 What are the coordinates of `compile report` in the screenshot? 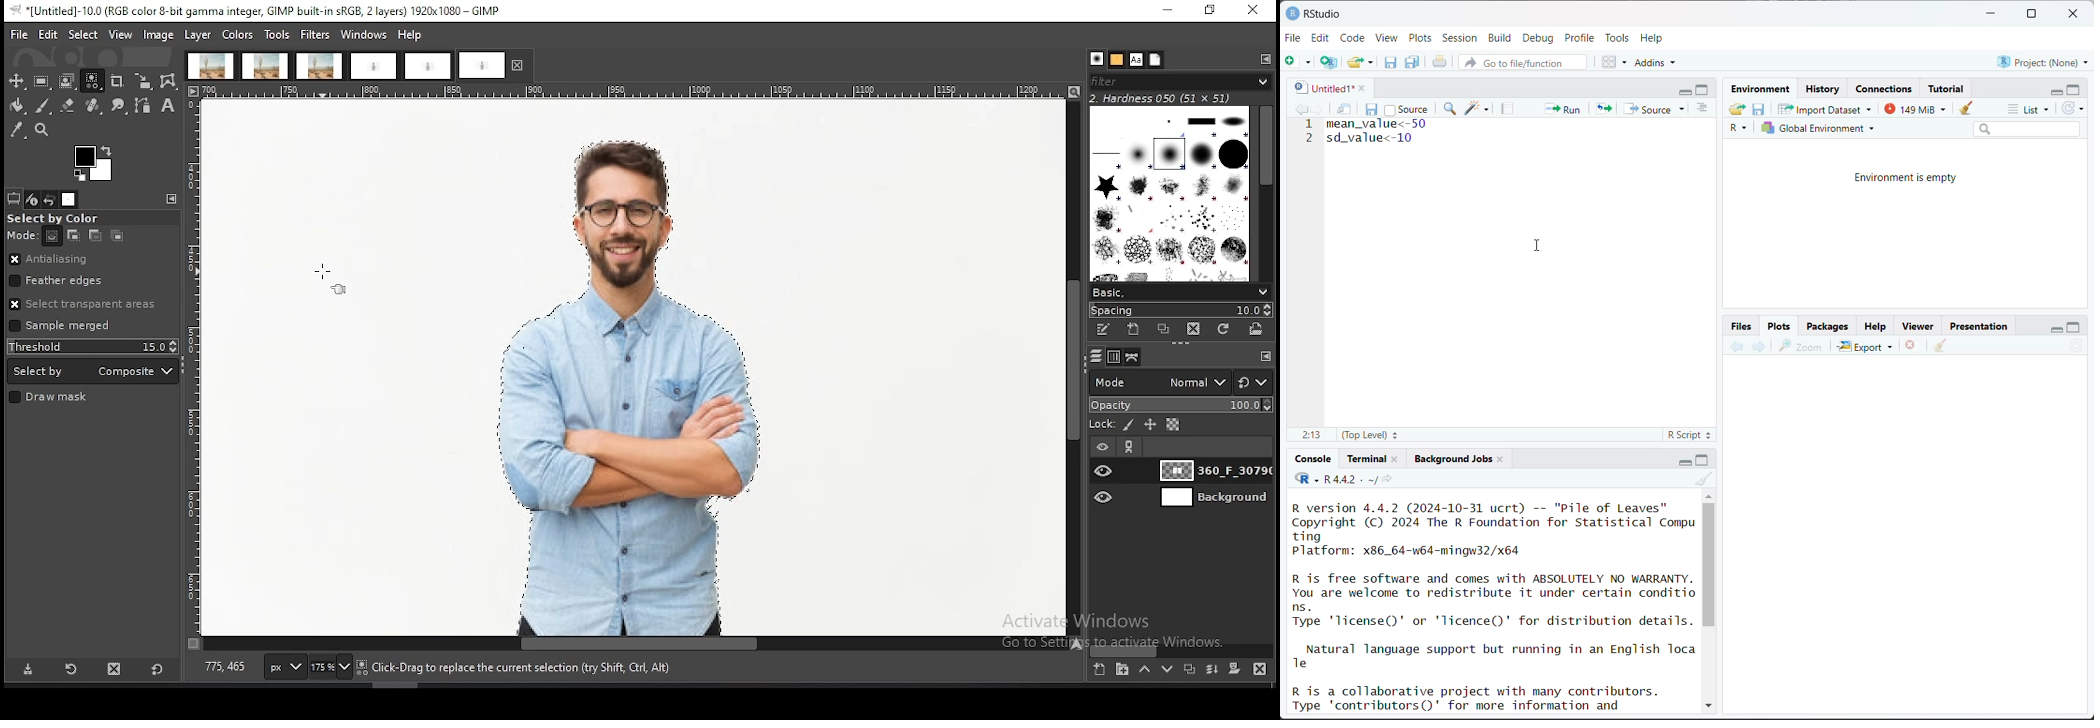 It's located at (1509, 108).